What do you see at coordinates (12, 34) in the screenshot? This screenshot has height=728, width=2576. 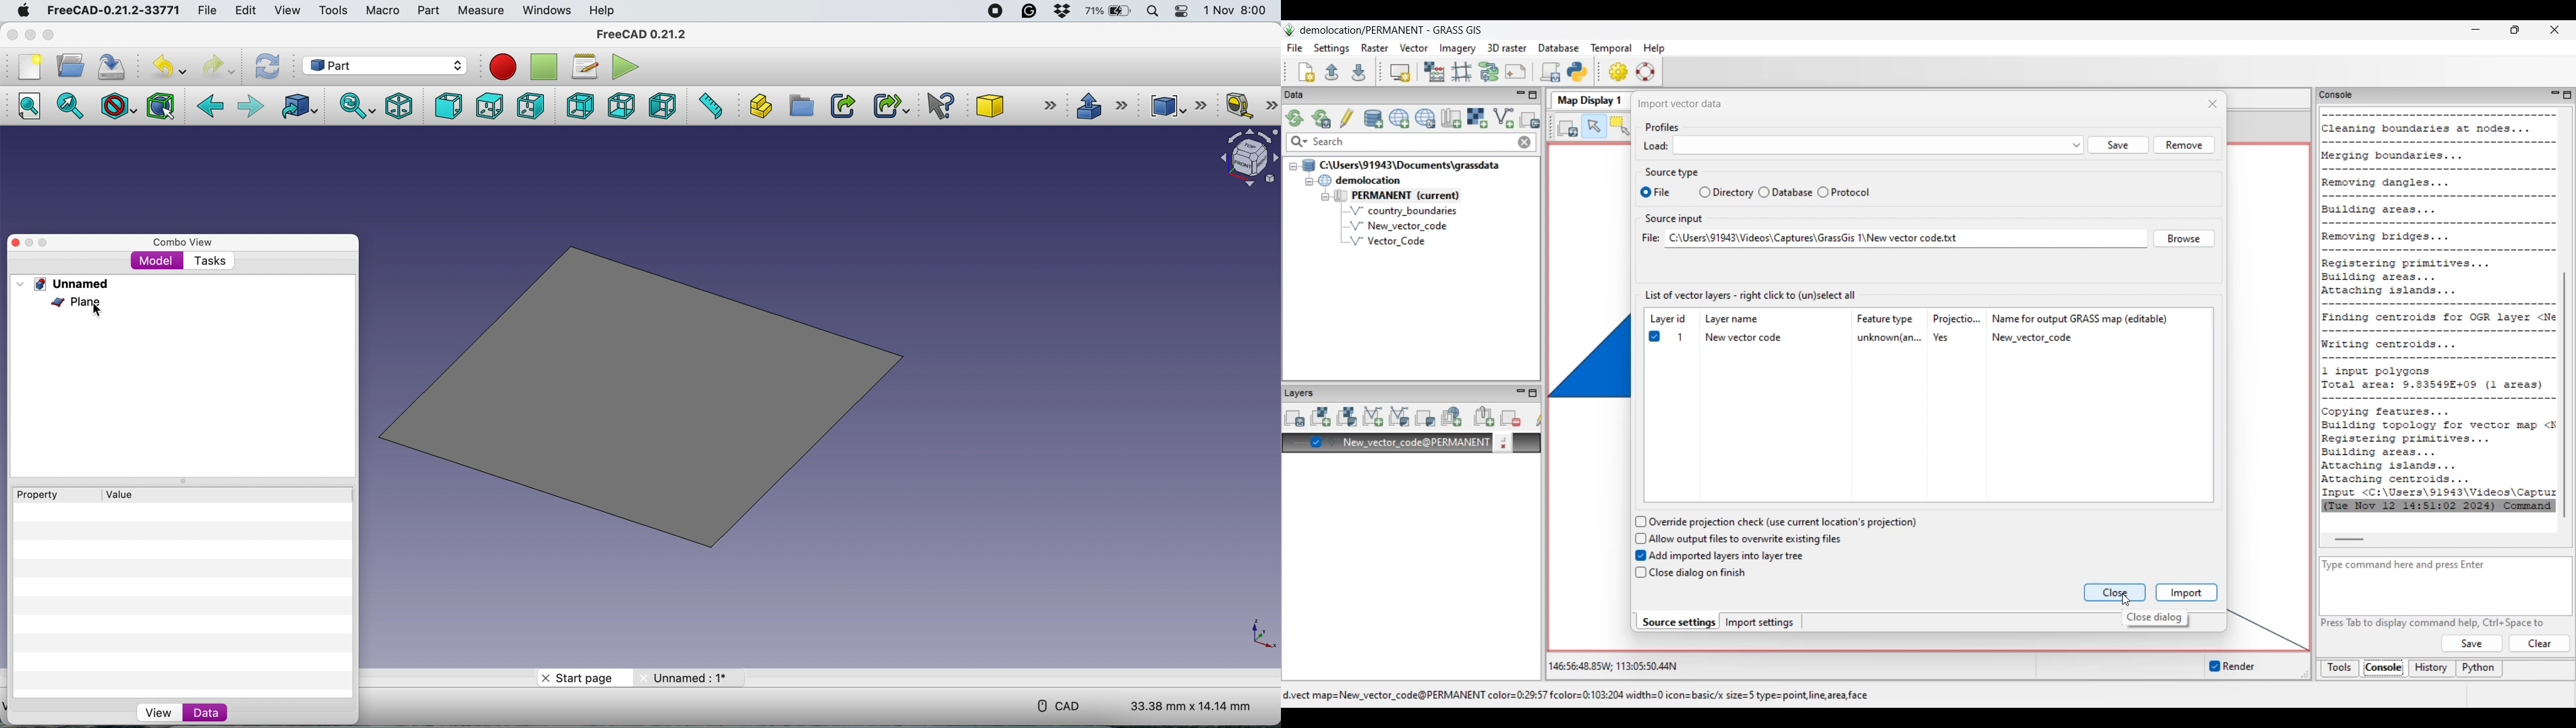 I see `close` at bounding box center [12, 34].